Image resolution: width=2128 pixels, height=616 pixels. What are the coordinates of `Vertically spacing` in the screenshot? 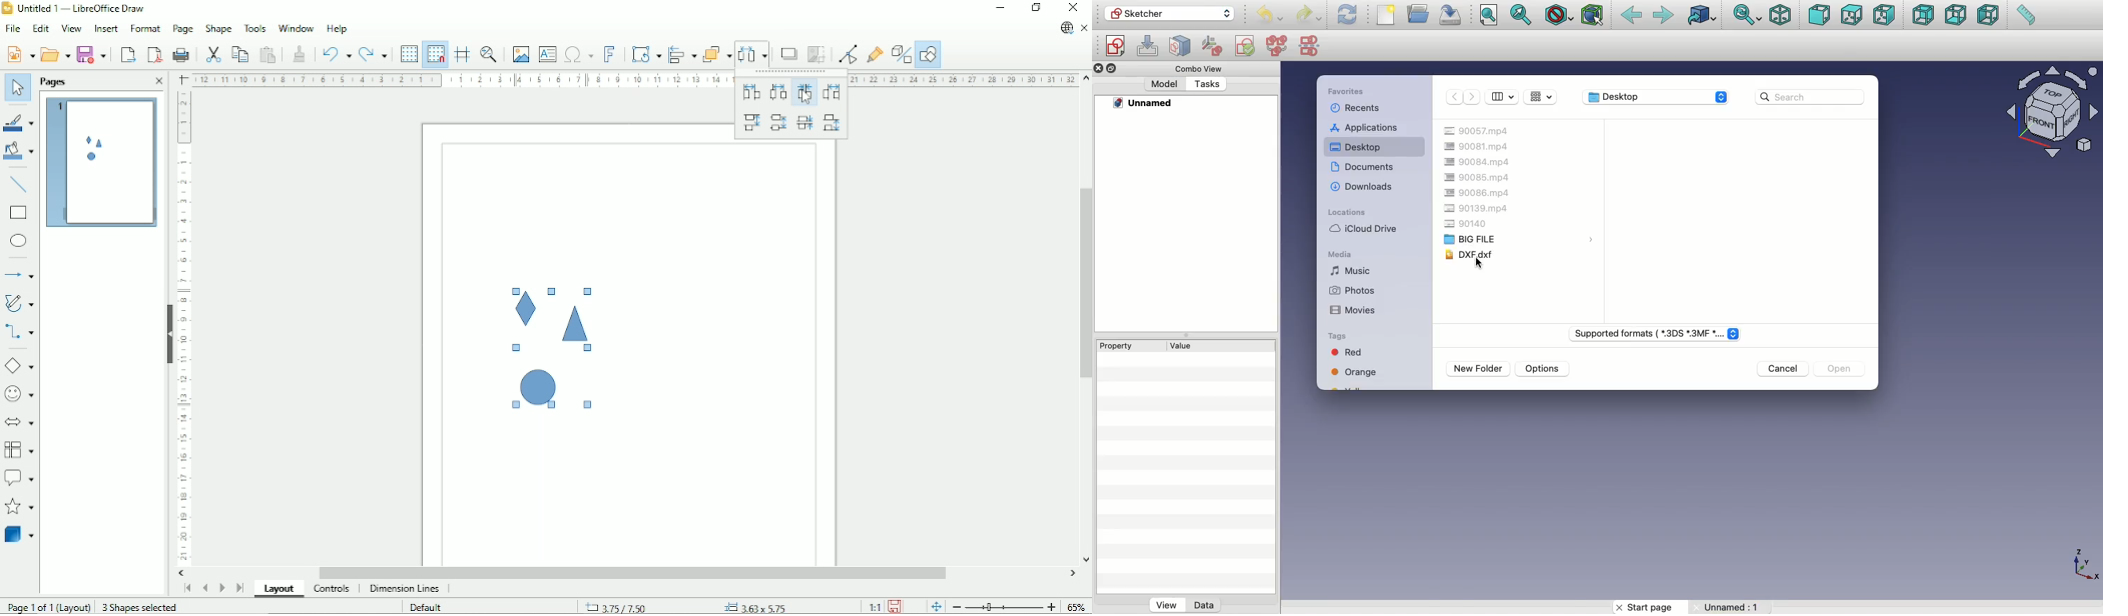 It's located at (805, 124).